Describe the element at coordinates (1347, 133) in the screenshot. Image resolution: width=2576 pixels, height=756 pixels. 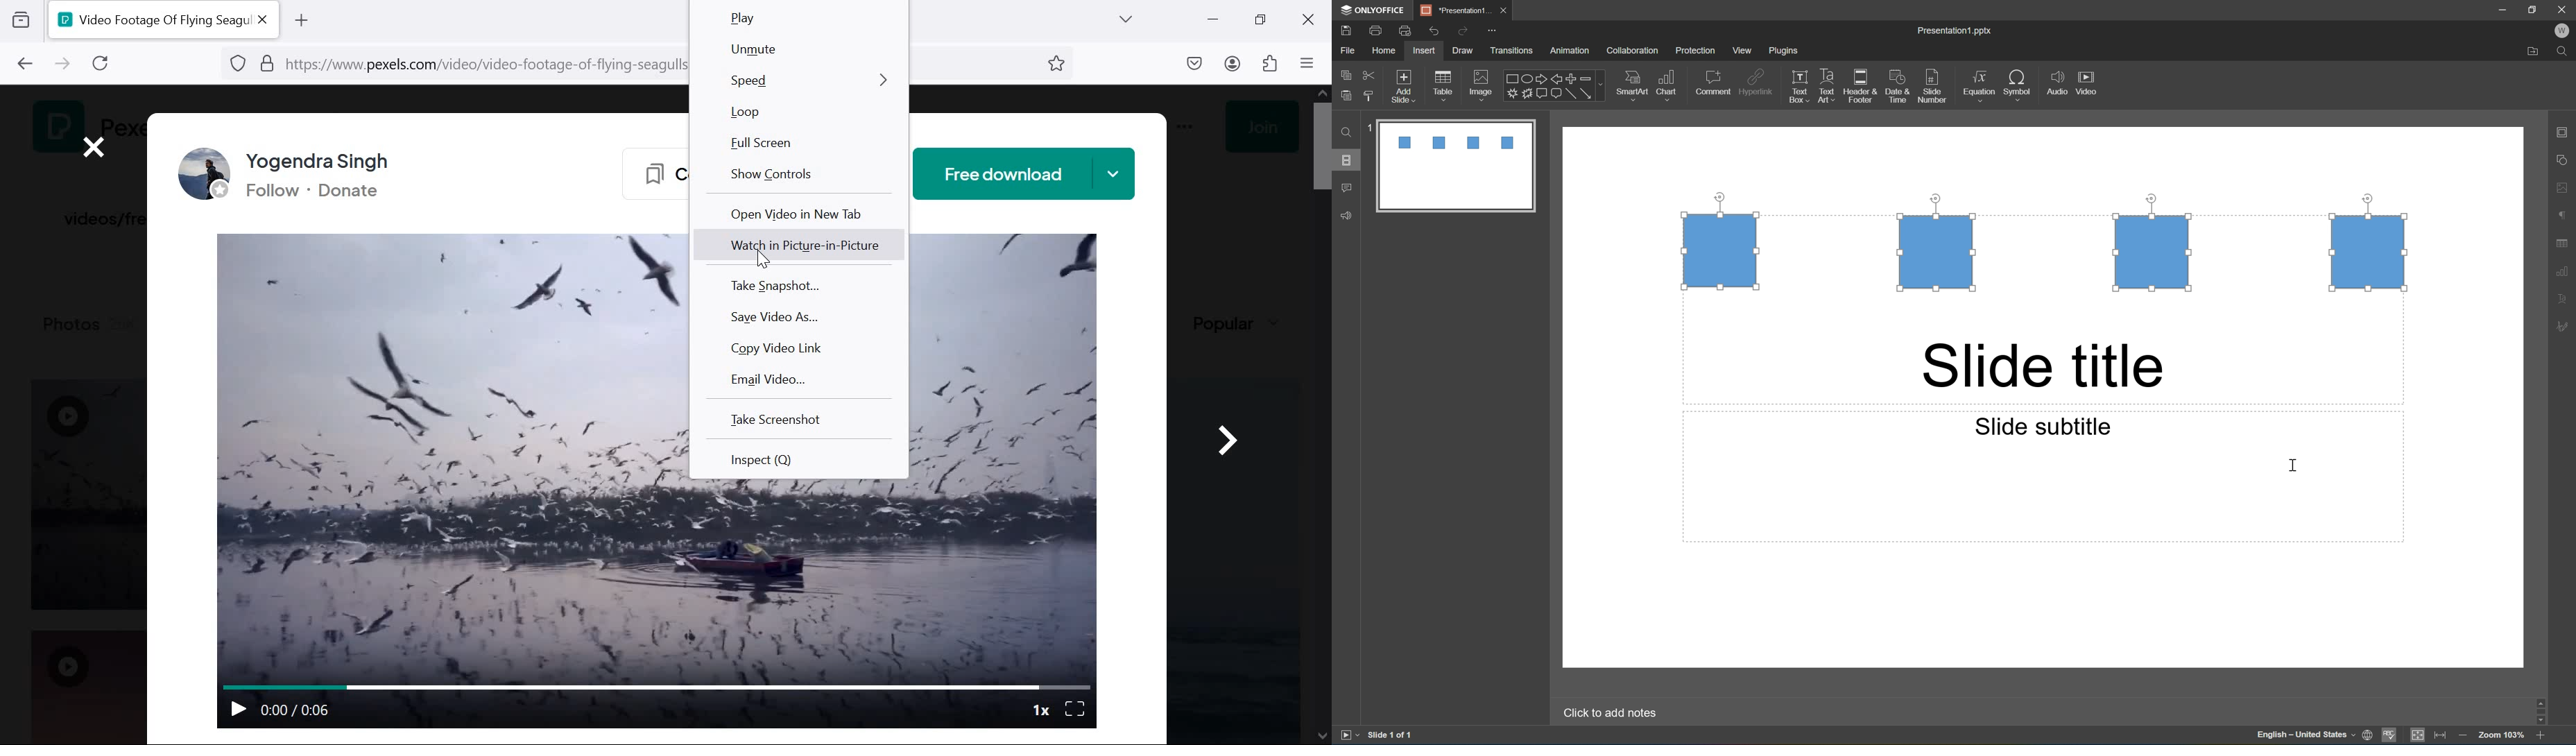
I see `Find` at that location.